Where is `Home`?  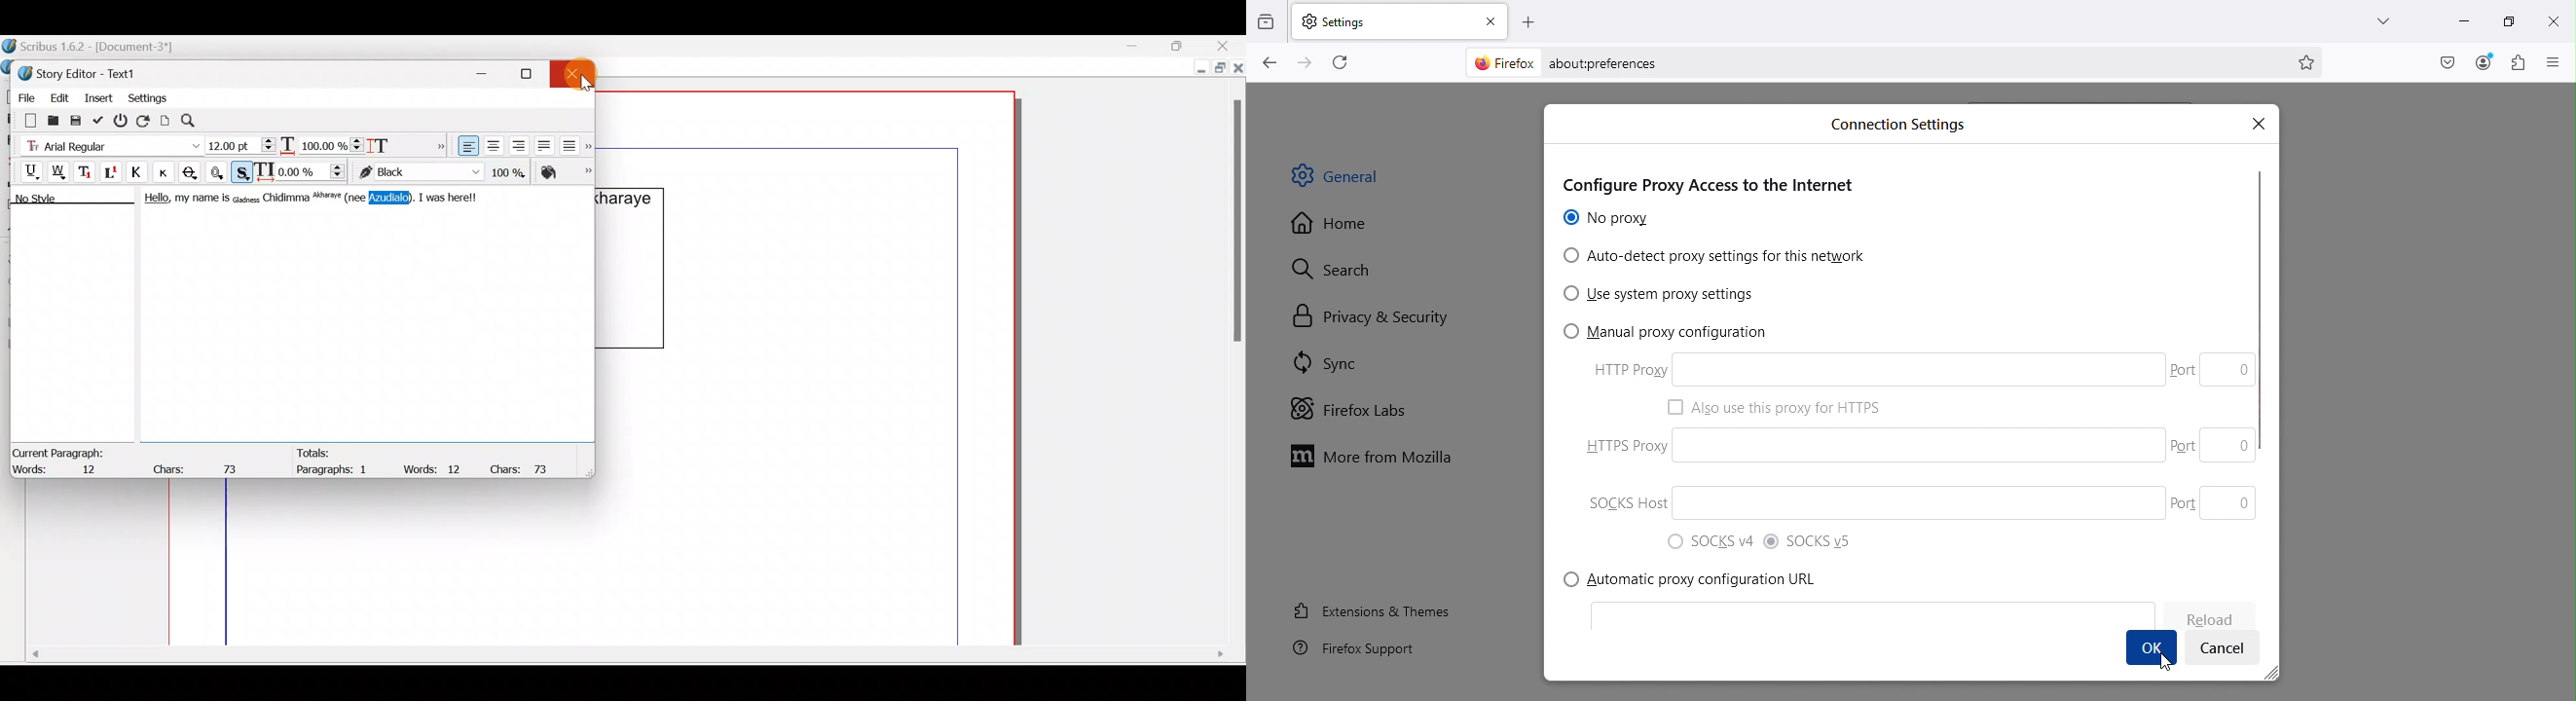
Home is located at coordinates (1342, 224).